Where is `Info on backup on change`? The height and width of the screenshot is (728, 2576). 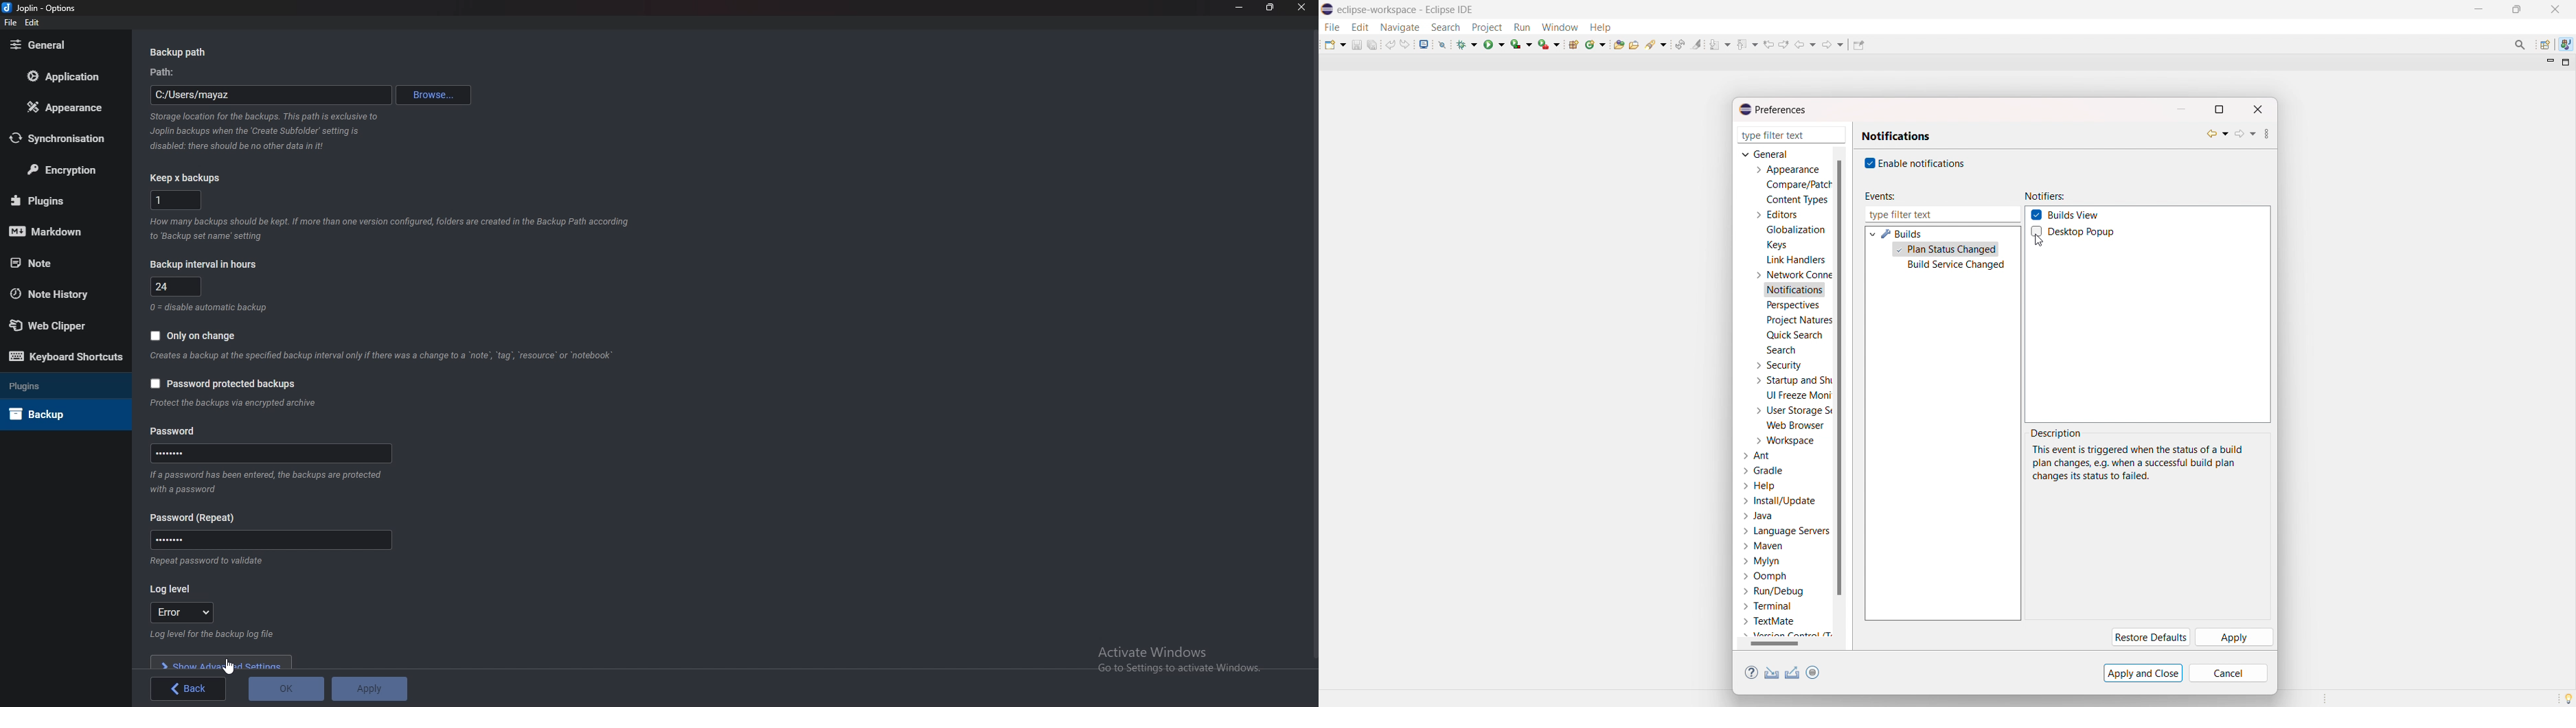 Info on backup on change is located at coordinates (381, 356).